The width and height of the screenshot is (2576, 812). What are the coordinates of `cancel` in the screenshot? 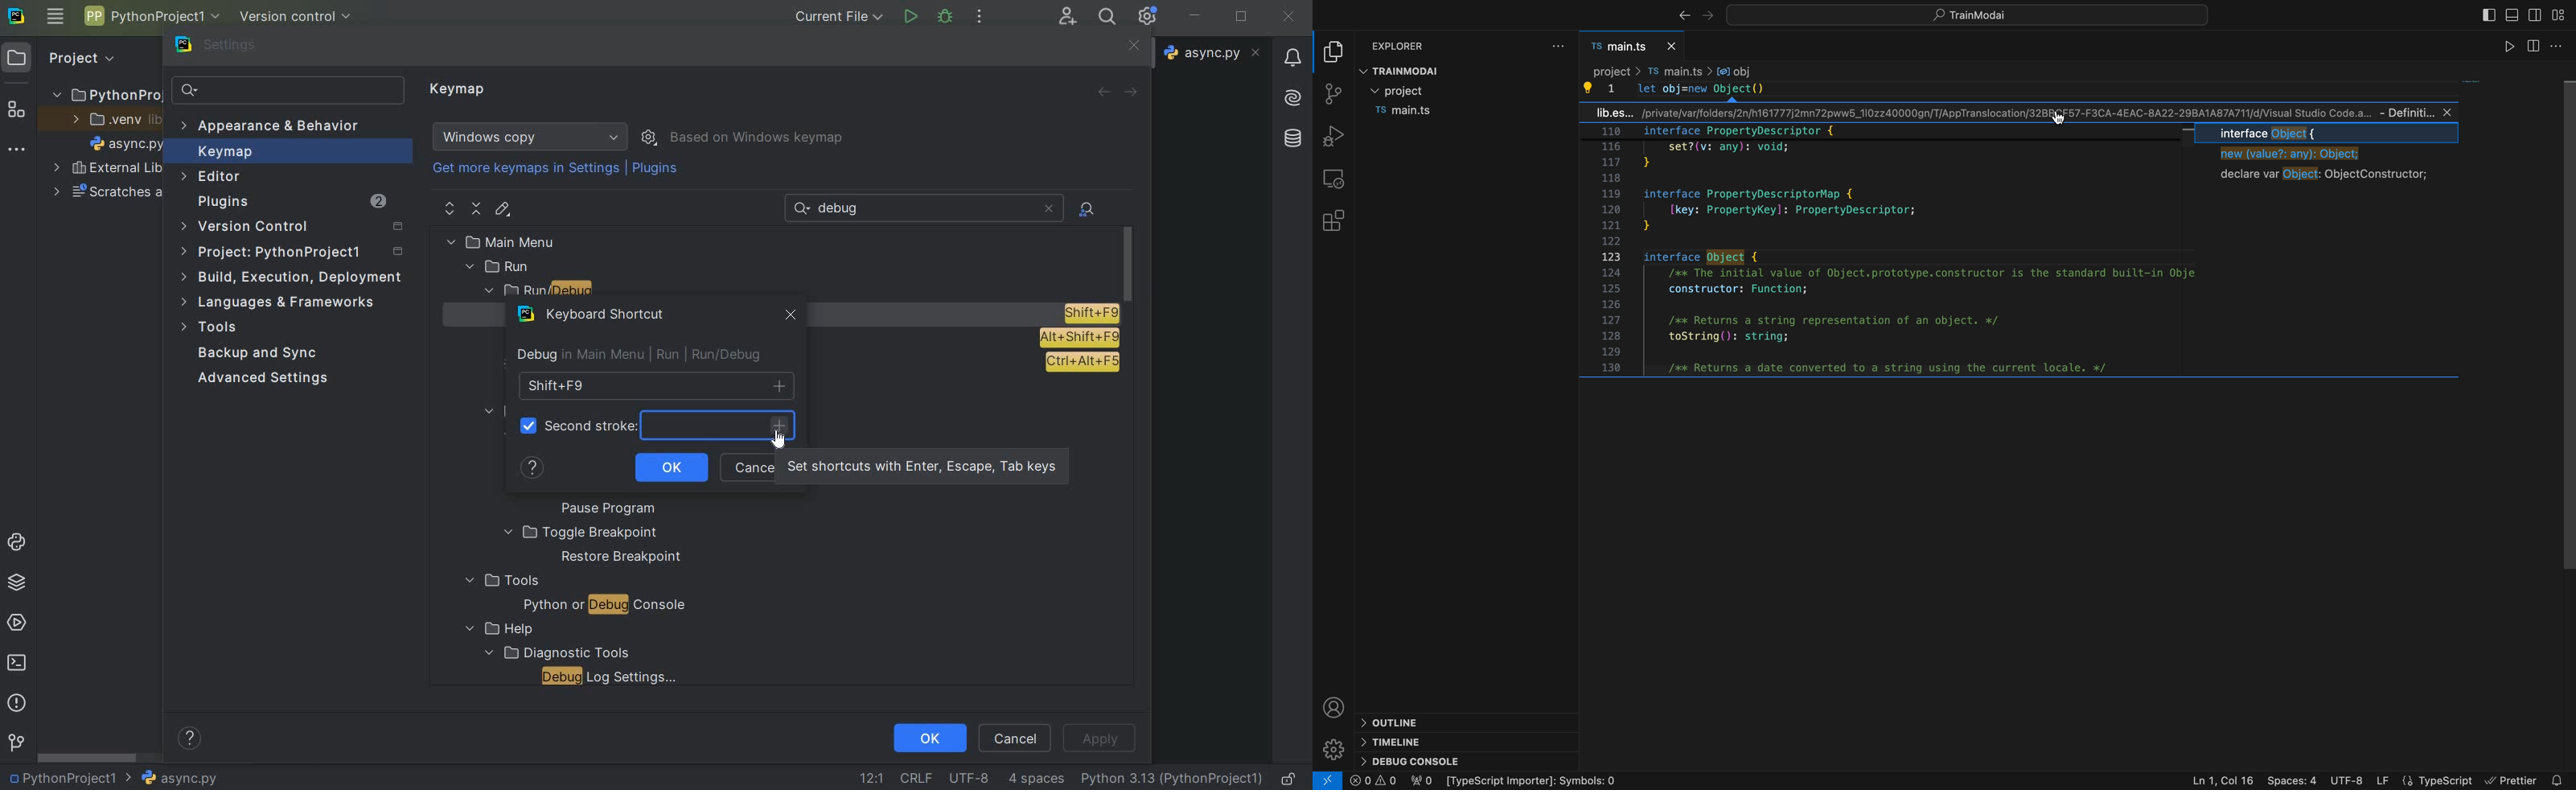 It's located at (748, 468).